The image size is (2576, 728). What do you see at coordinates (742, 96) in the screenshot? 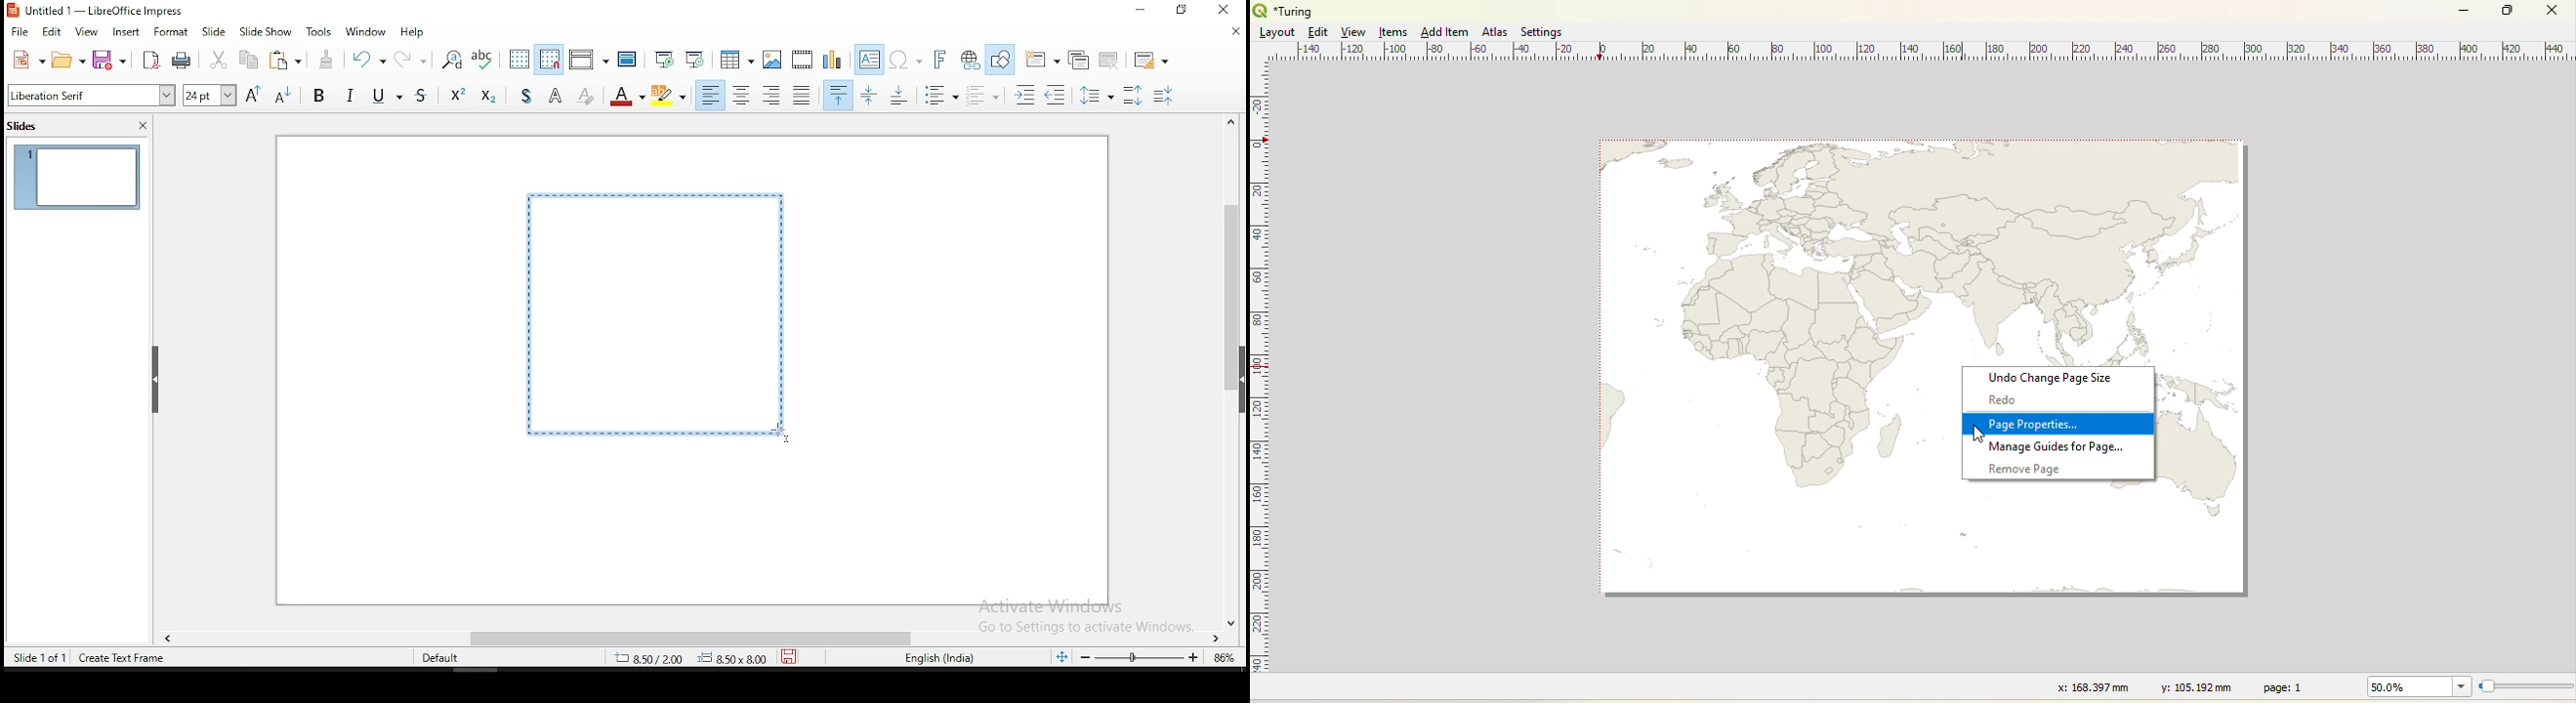
I see `align center` at bounding box center [742, 96].